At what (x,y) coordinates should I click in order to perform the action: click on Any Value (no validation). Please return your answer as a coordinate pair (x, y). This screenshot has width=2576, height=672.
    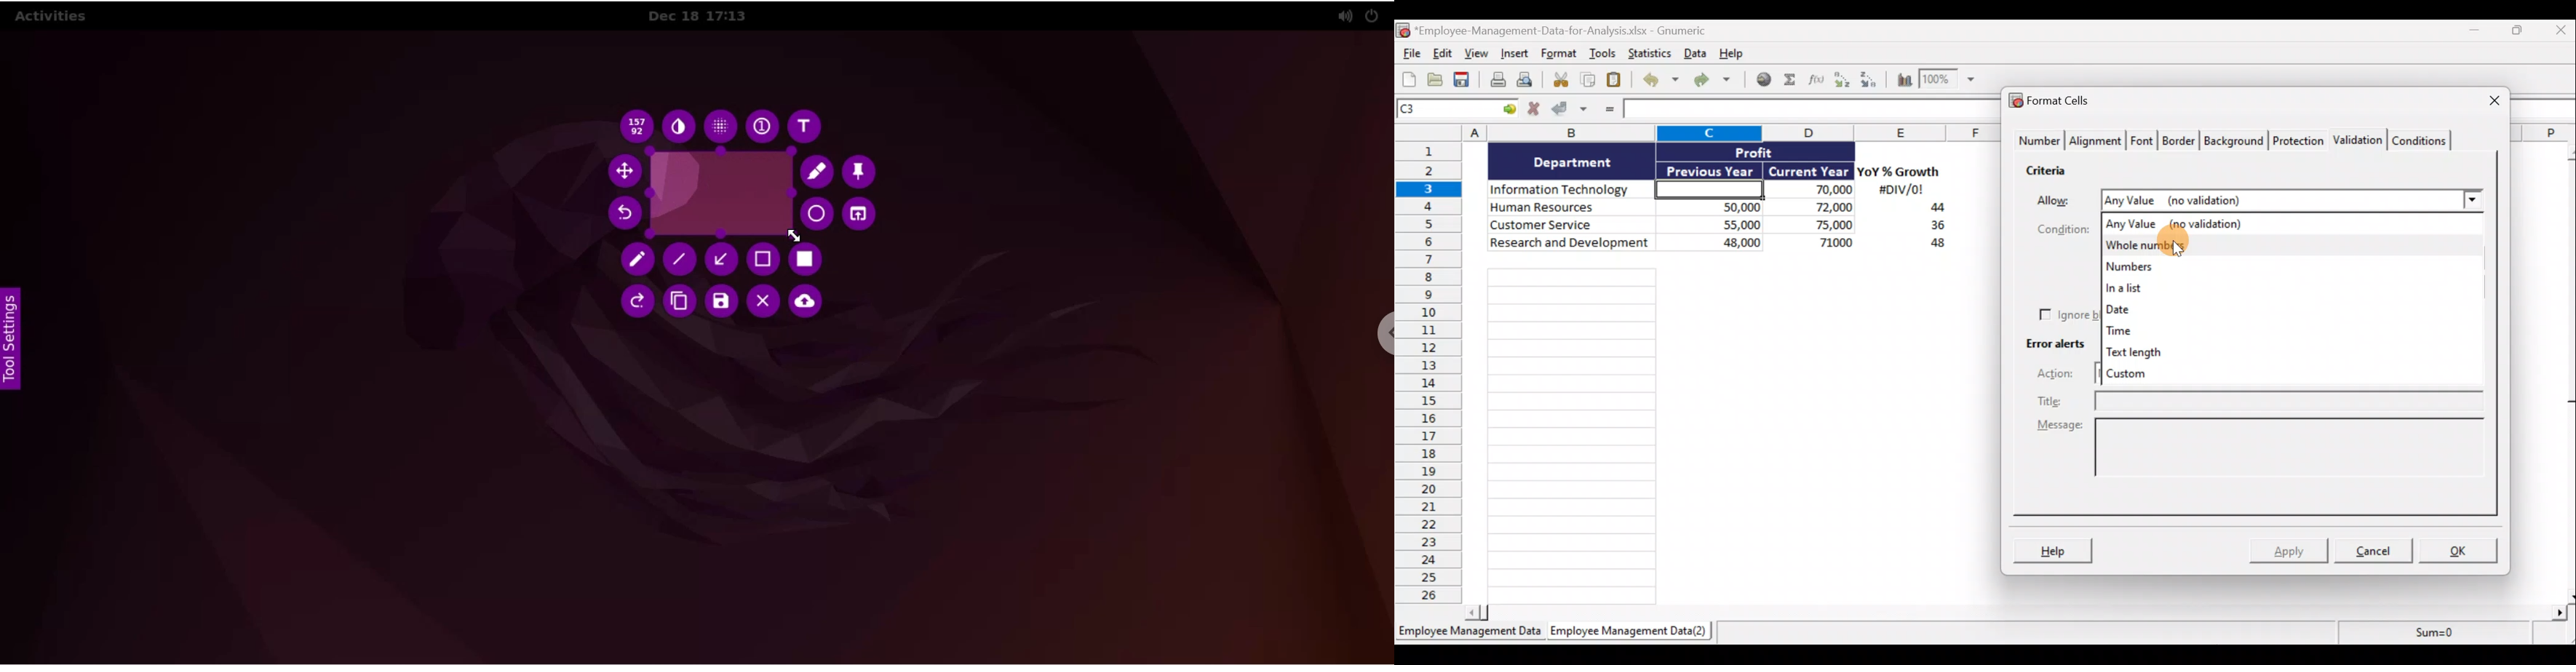
    Looking at the image, I should click on (2221, 201).